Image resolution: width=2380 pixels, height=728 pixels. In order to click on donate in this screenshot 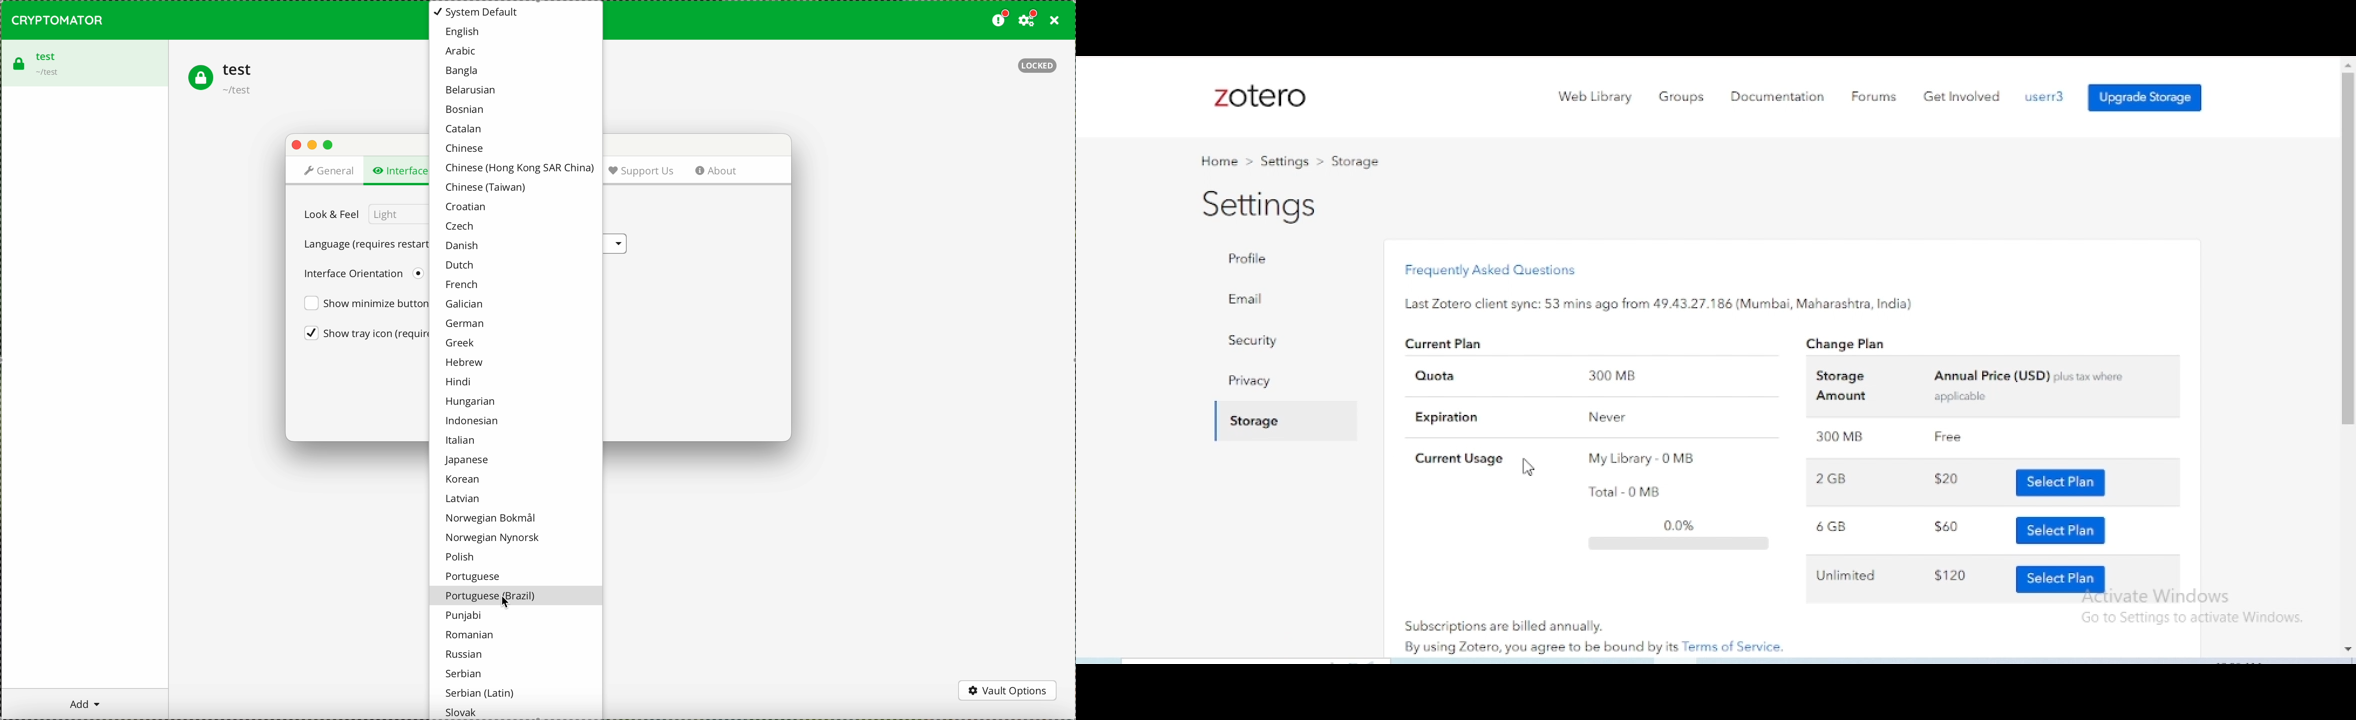, I will do `click(999, 20)`.